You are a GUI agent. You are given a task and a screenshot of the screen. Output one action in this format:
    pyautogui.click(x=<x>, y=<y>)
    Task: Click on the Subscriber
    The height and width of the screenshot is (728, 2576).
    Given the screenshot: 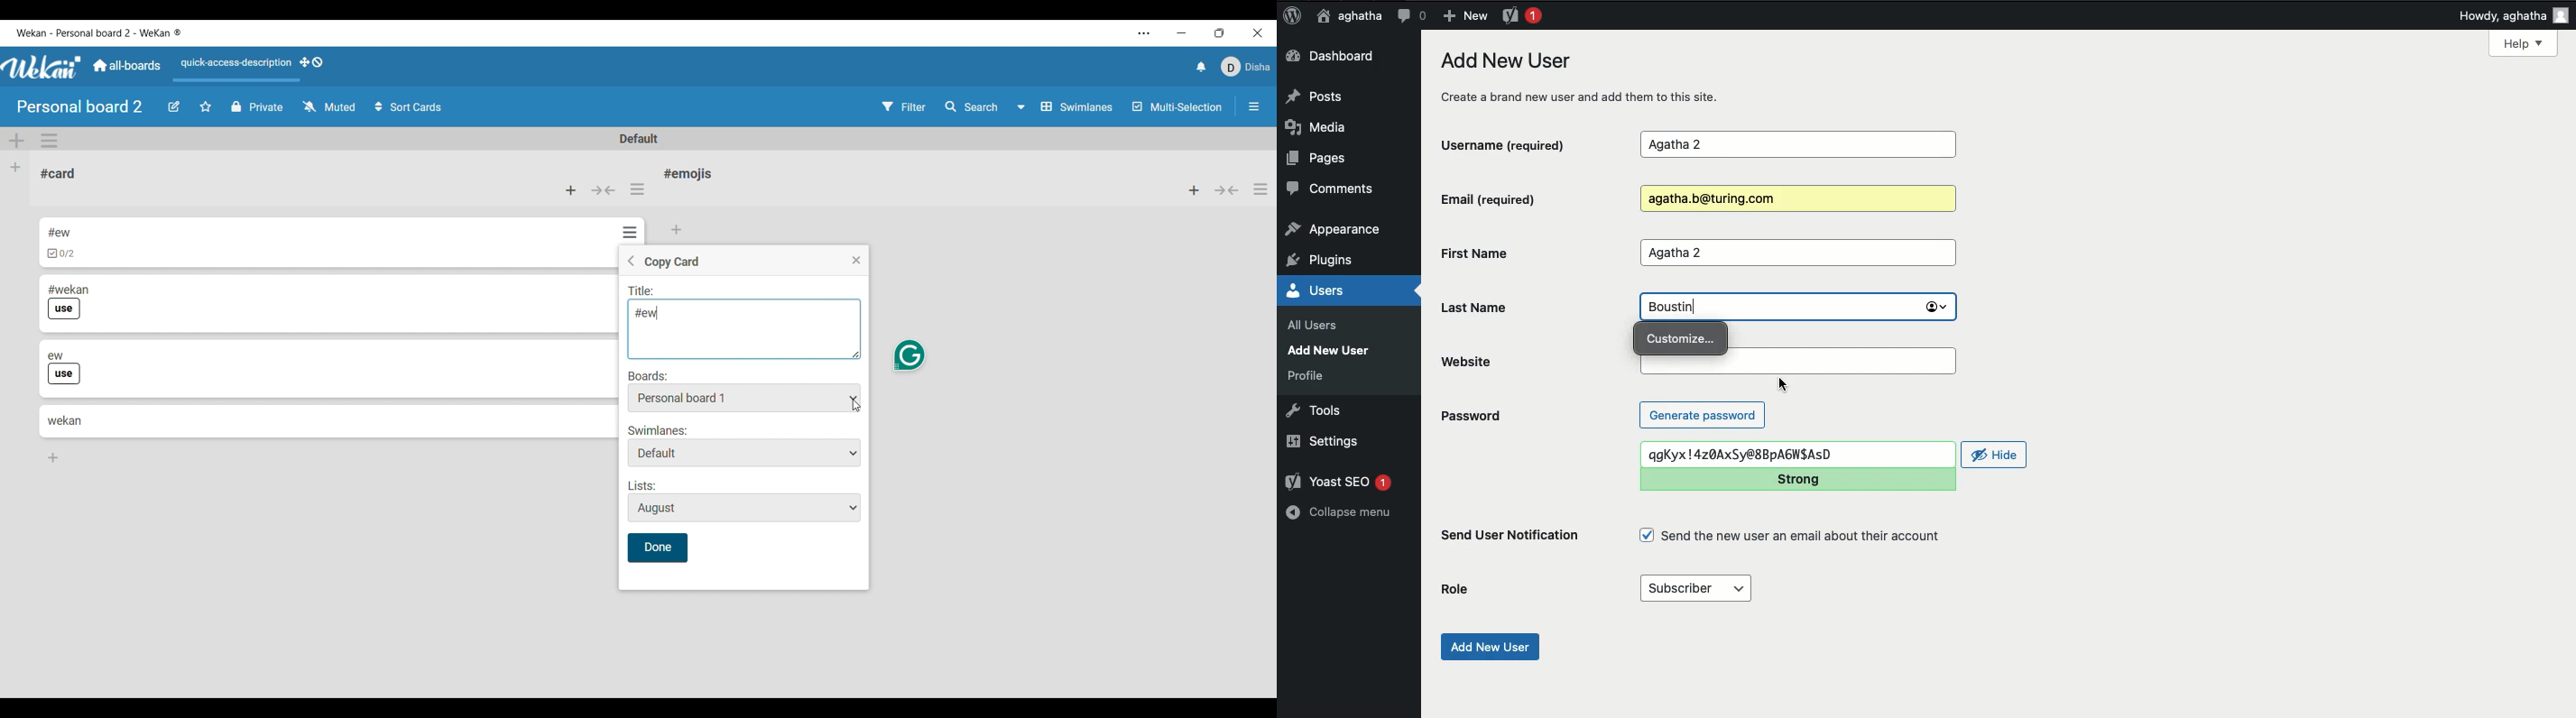 What is the action you would take?
    pyautogui.click(x=1694, y=589)
    